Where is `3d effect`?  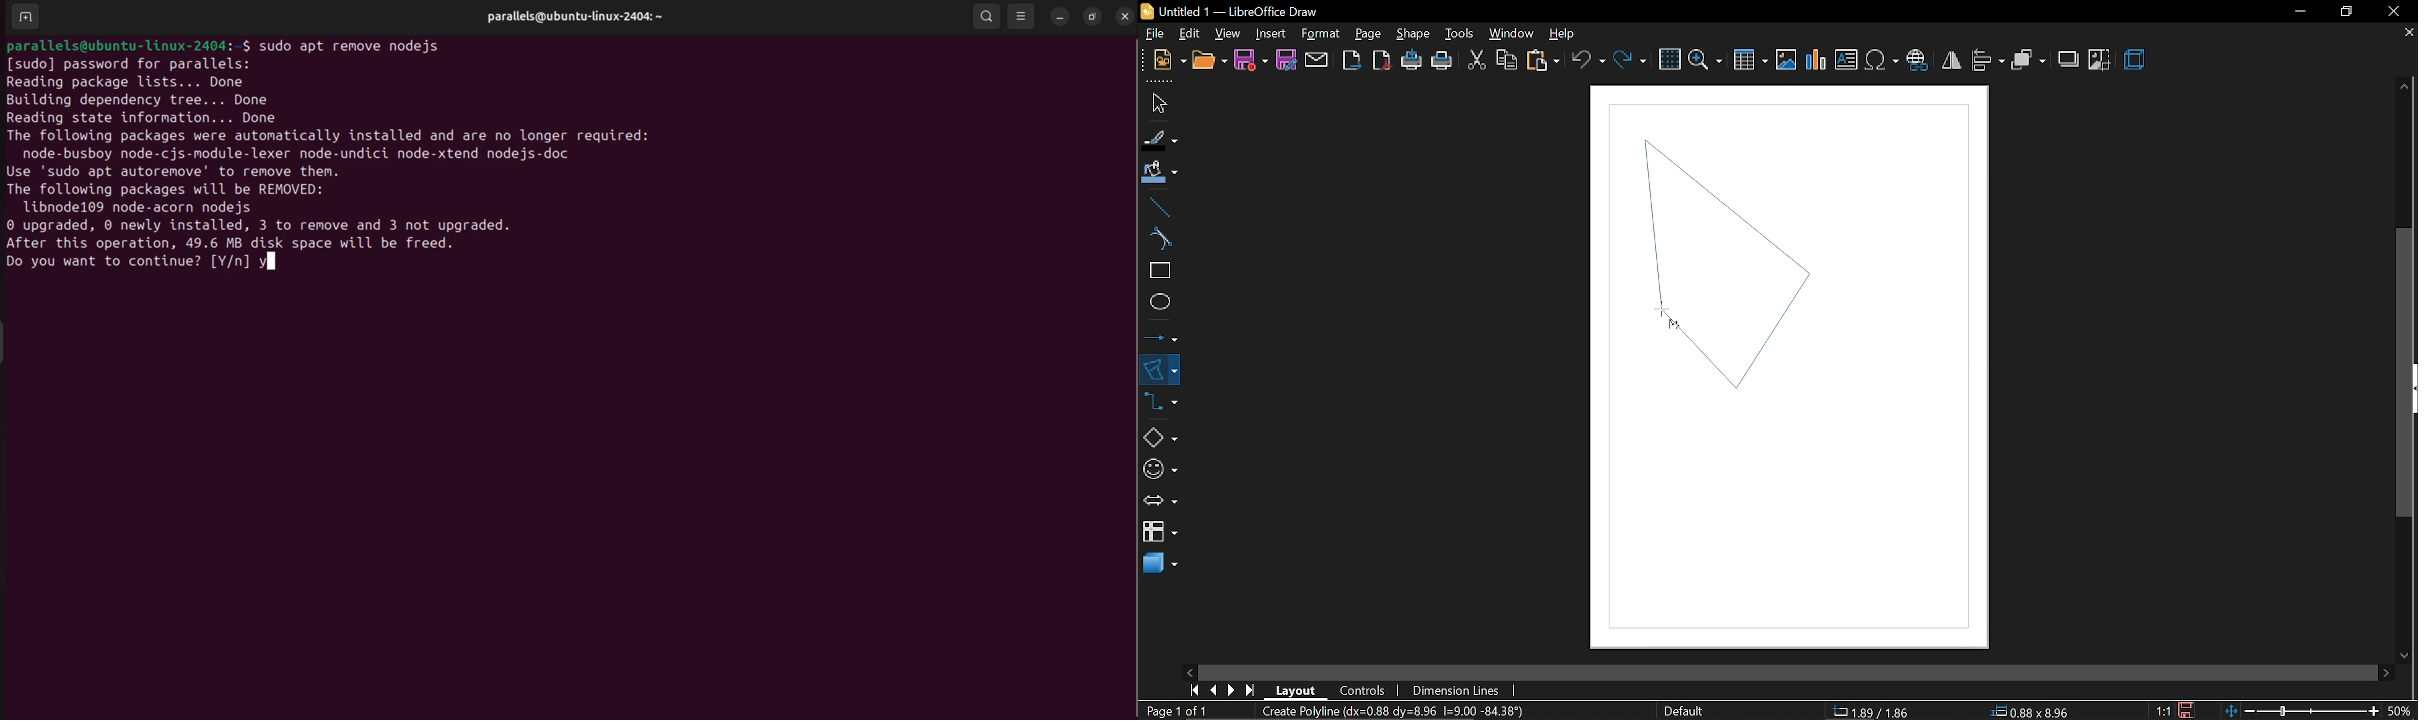 3d effect is located at coordinates (2135, 60).